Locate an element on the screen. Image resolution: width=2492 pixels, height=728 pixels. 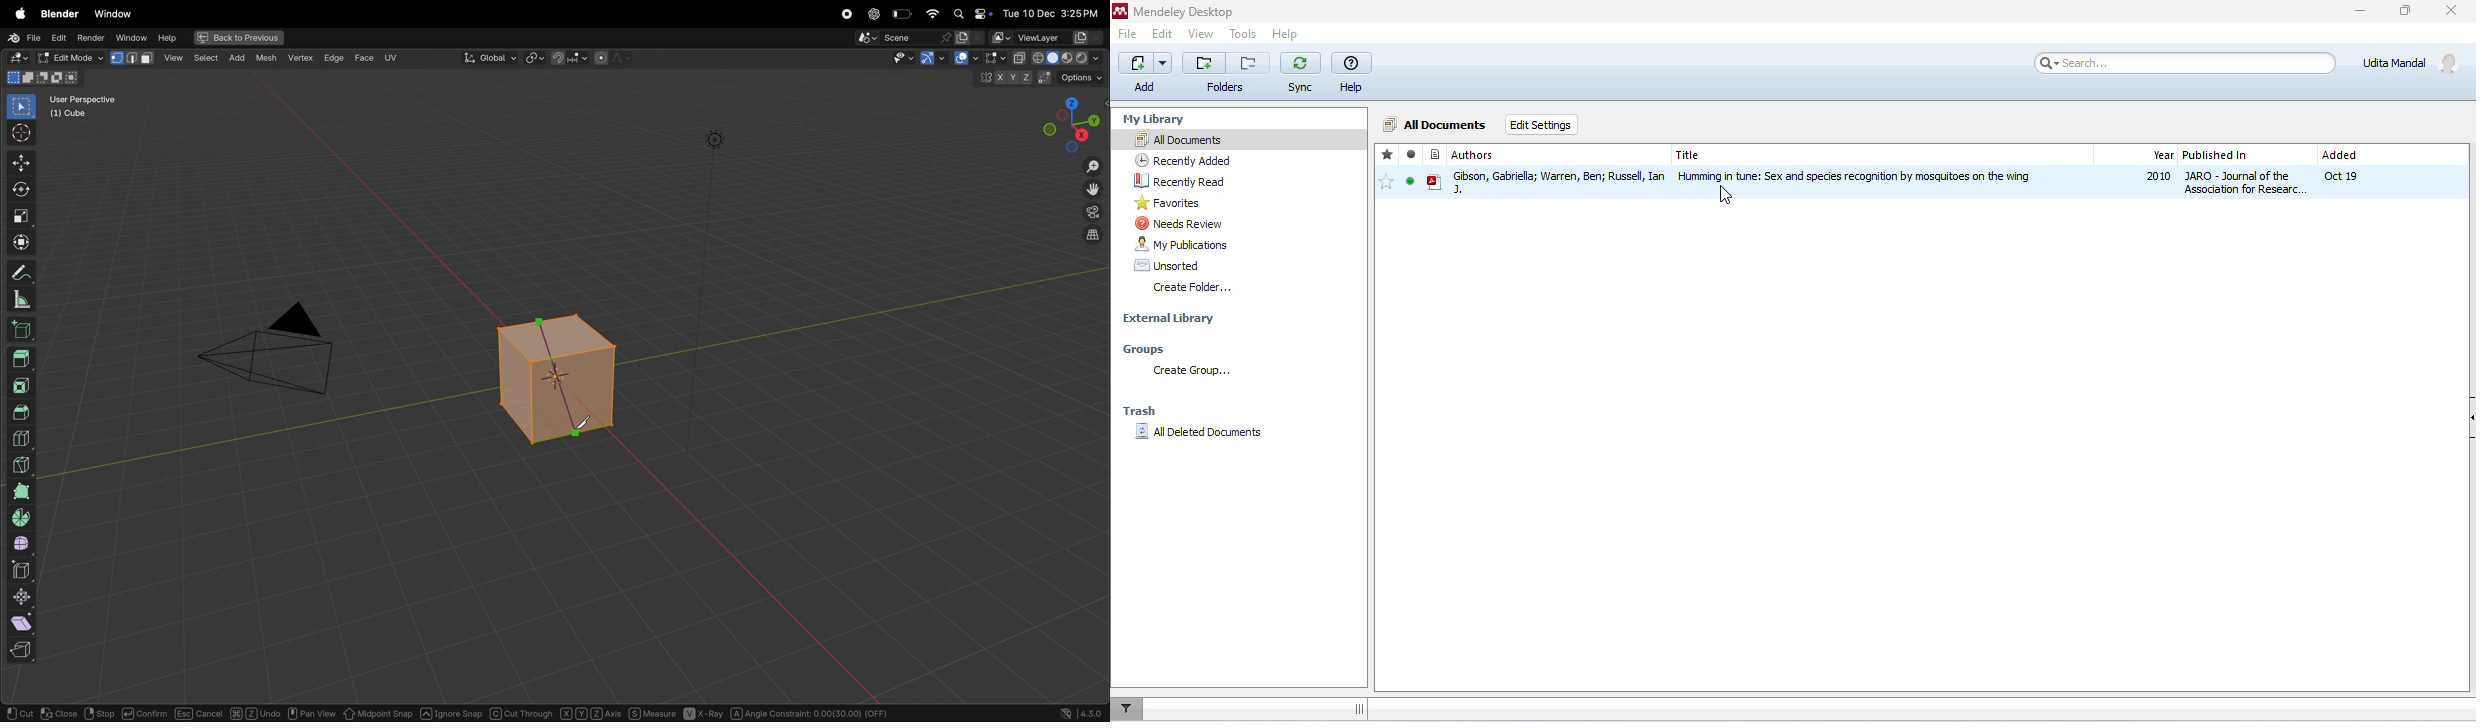
add is located at coordinates (1144, 73).